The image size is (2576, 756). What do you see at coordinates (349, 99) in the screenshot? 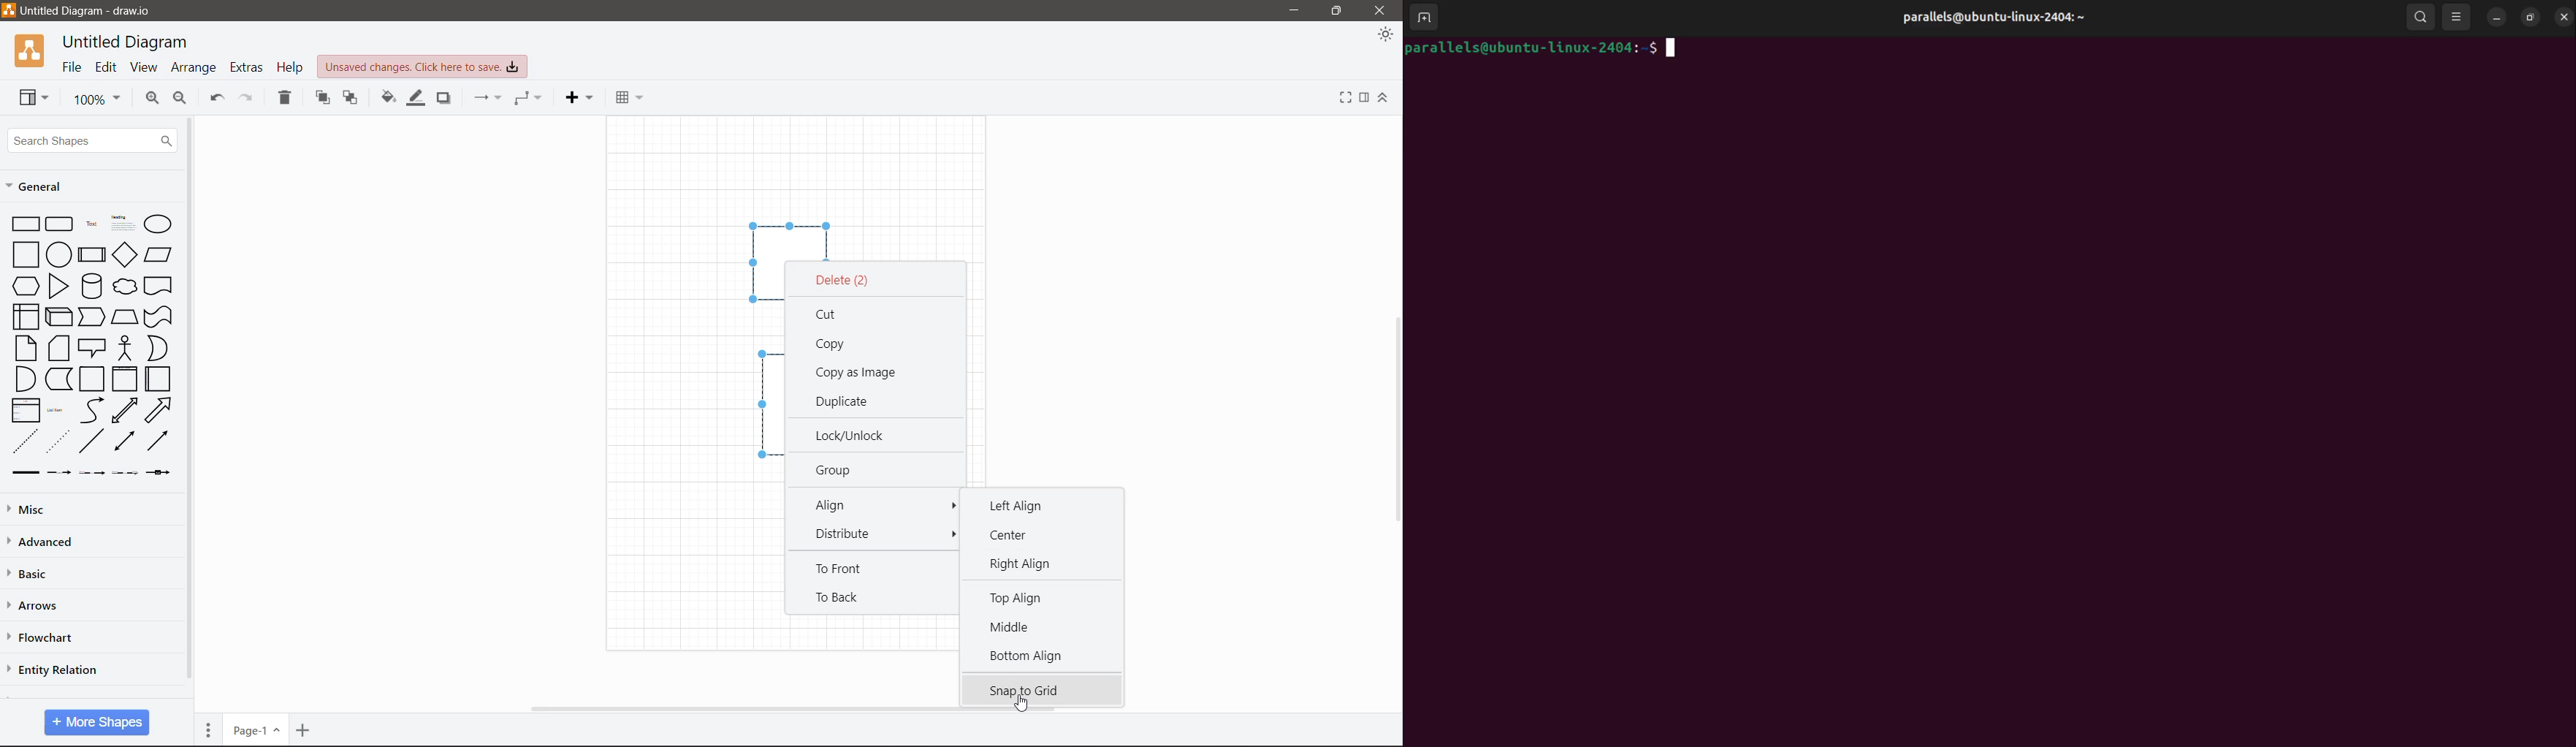
I see `To Back` at bounding box center [349, 99].